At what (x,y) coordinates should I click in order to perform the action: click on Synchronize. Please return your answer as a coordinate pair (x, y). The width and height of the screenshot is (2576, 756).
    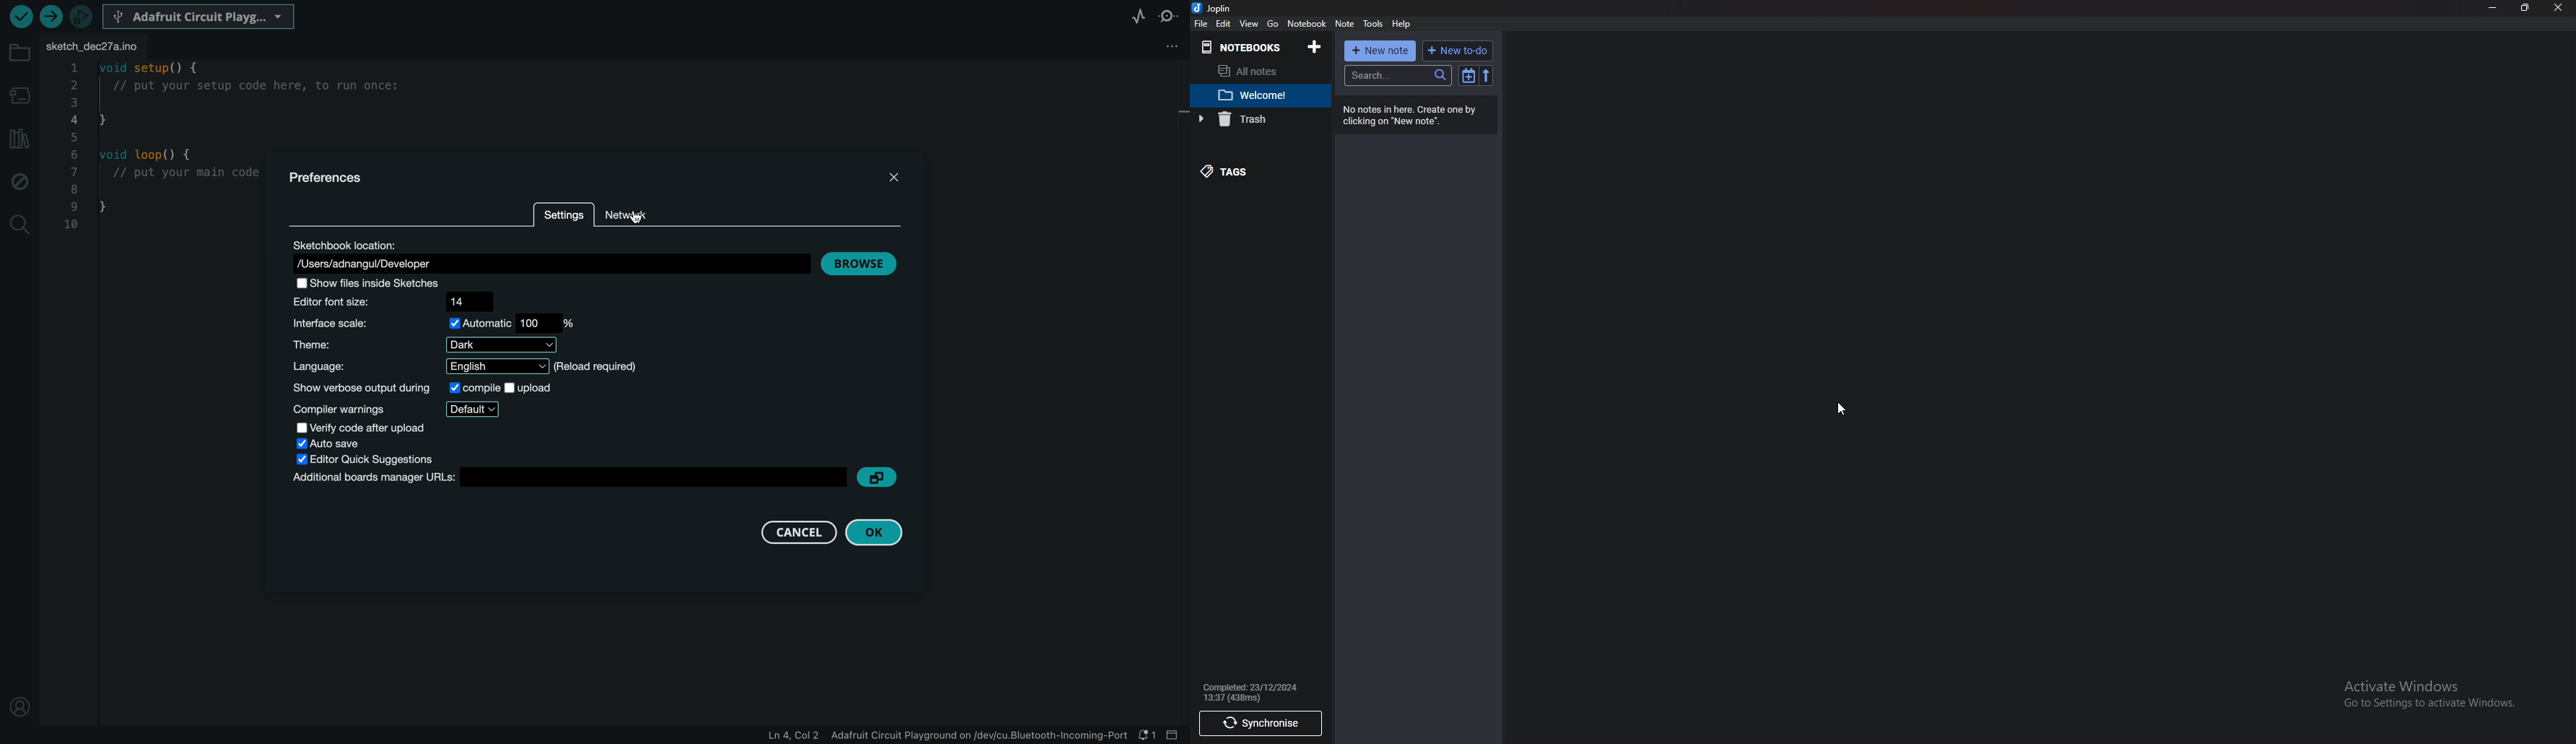
    Looking at the image, I should click on (1260, 725).